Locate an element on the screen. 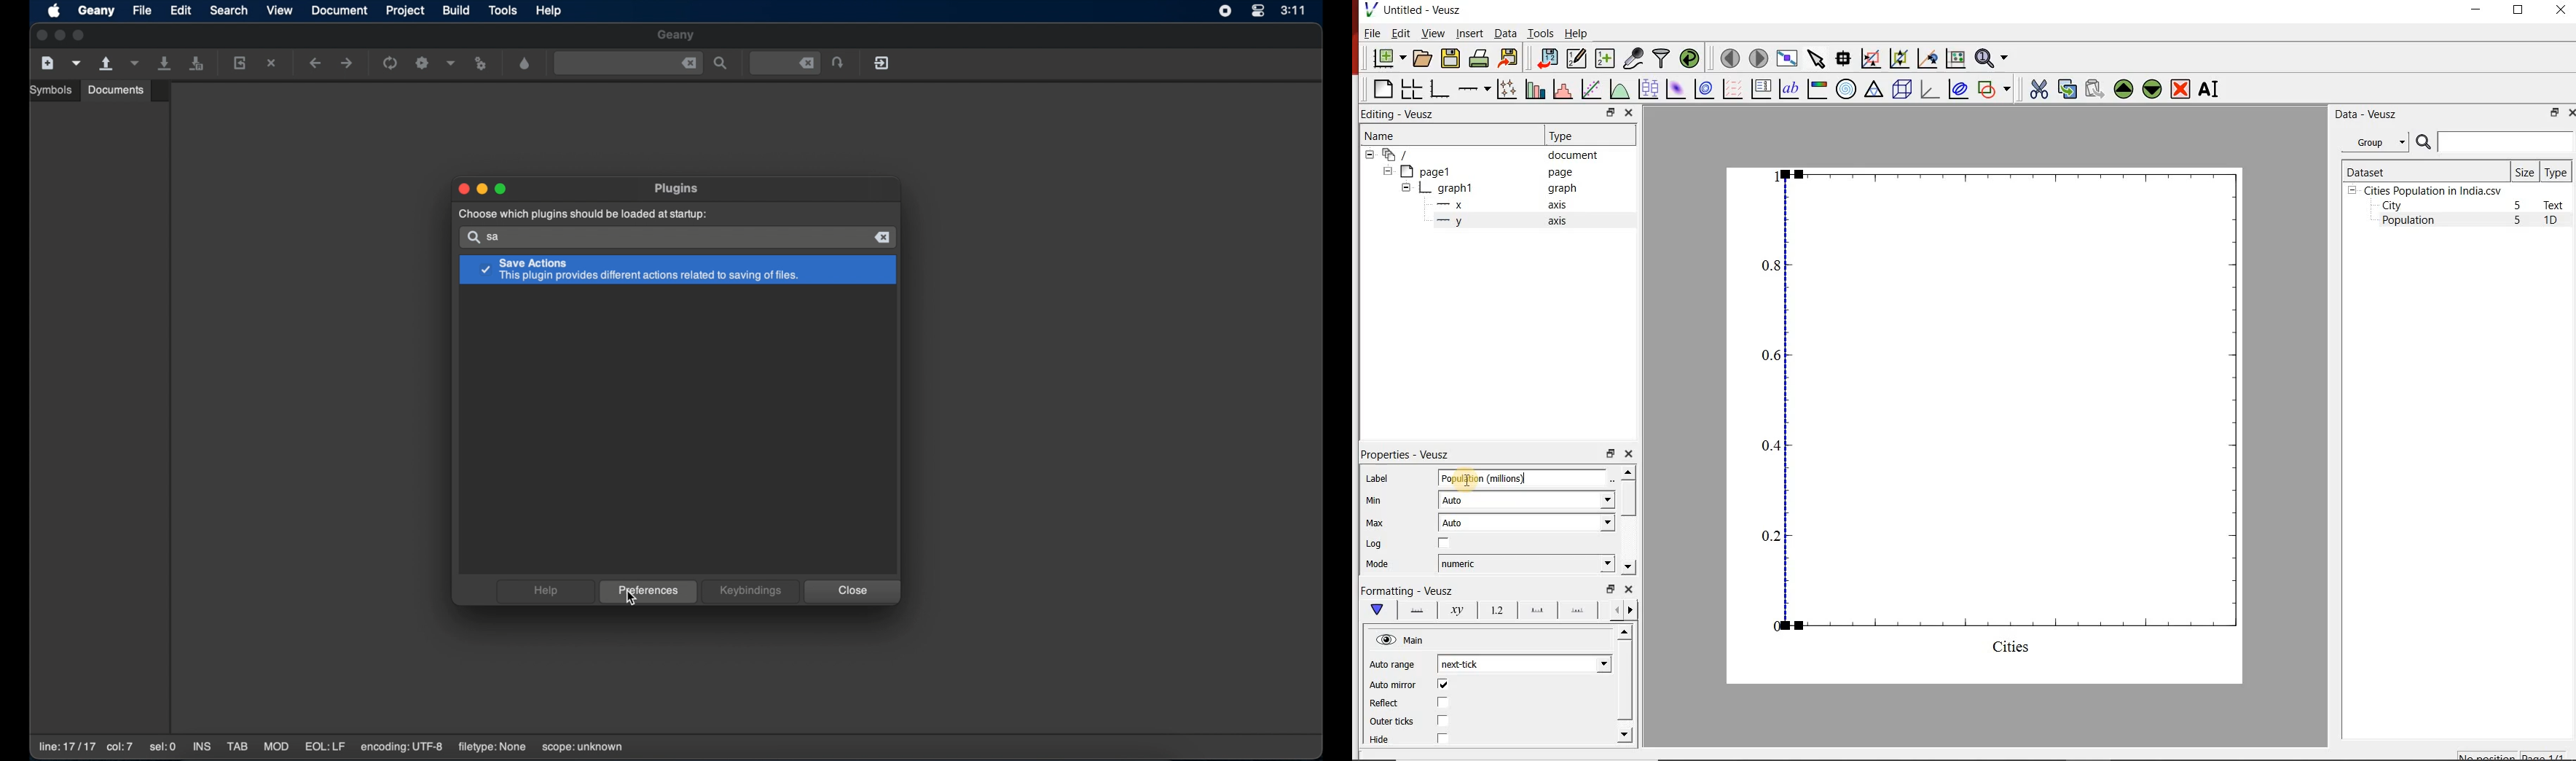  tools is located at coordinates (504, 11).